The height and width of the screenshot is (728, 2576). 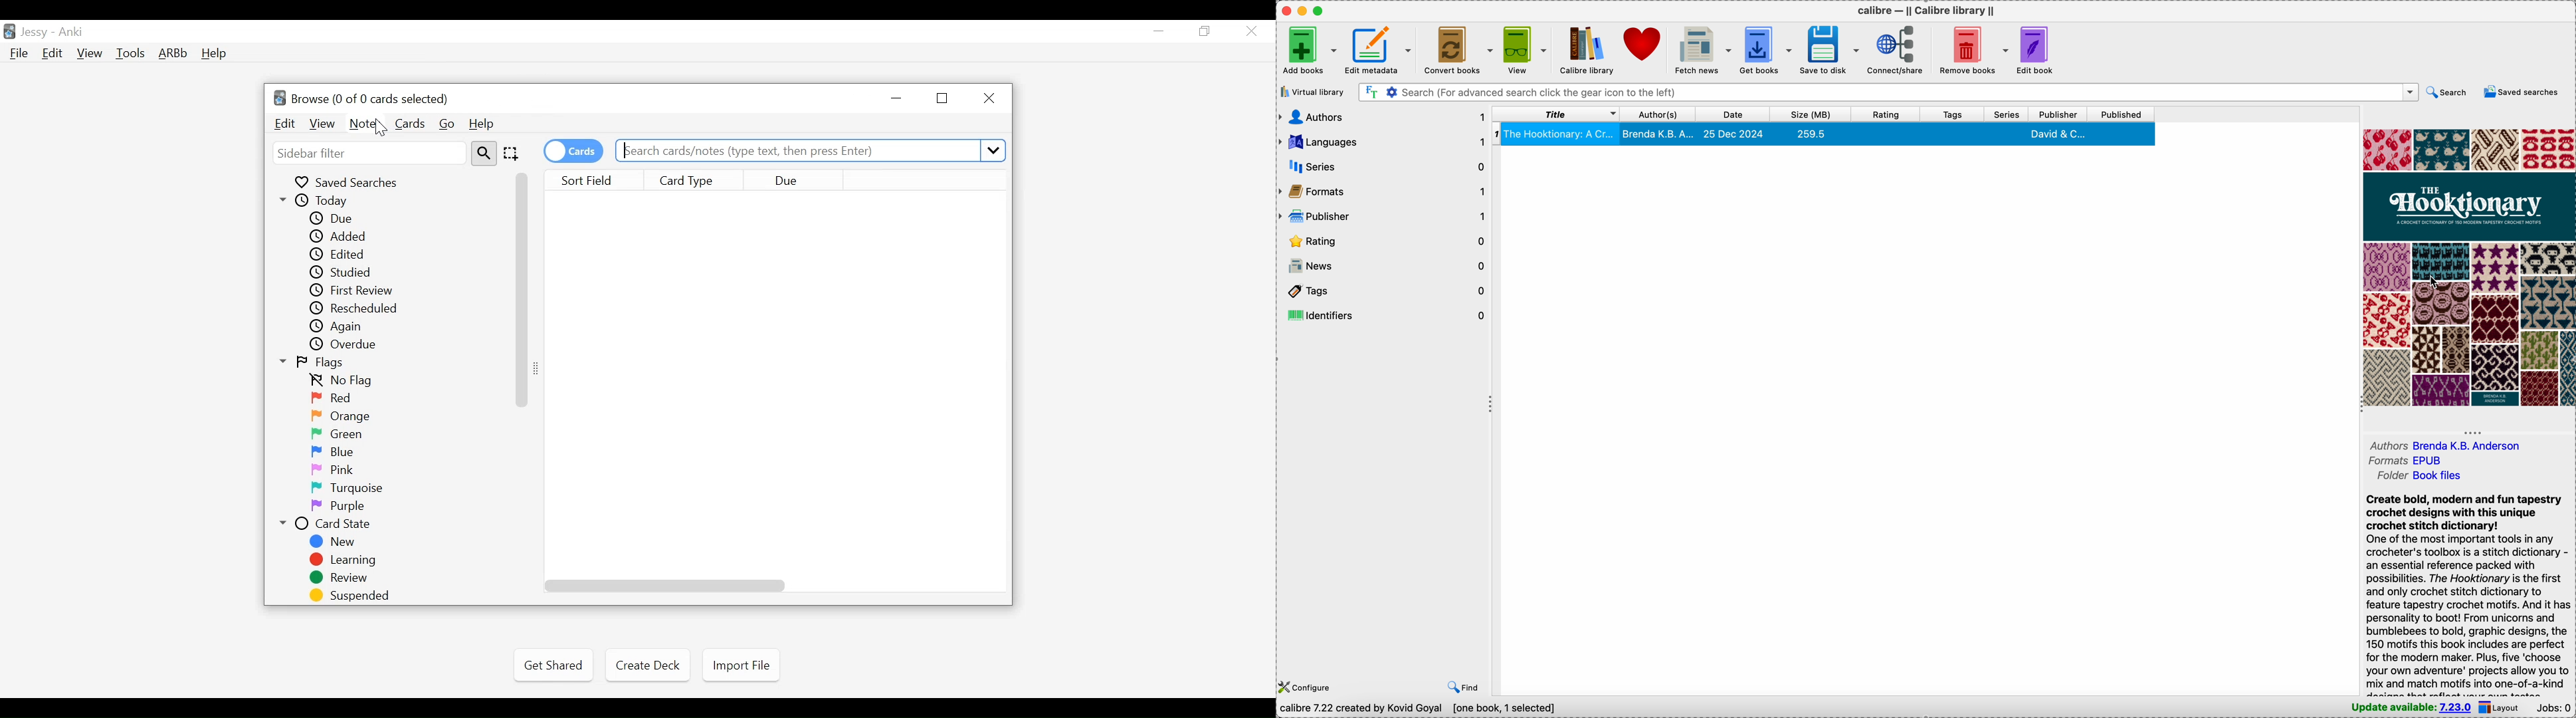 What do you see at coordinates (341, 433) in the screenshot?
I see `Green` at bounding box center [341, 433].